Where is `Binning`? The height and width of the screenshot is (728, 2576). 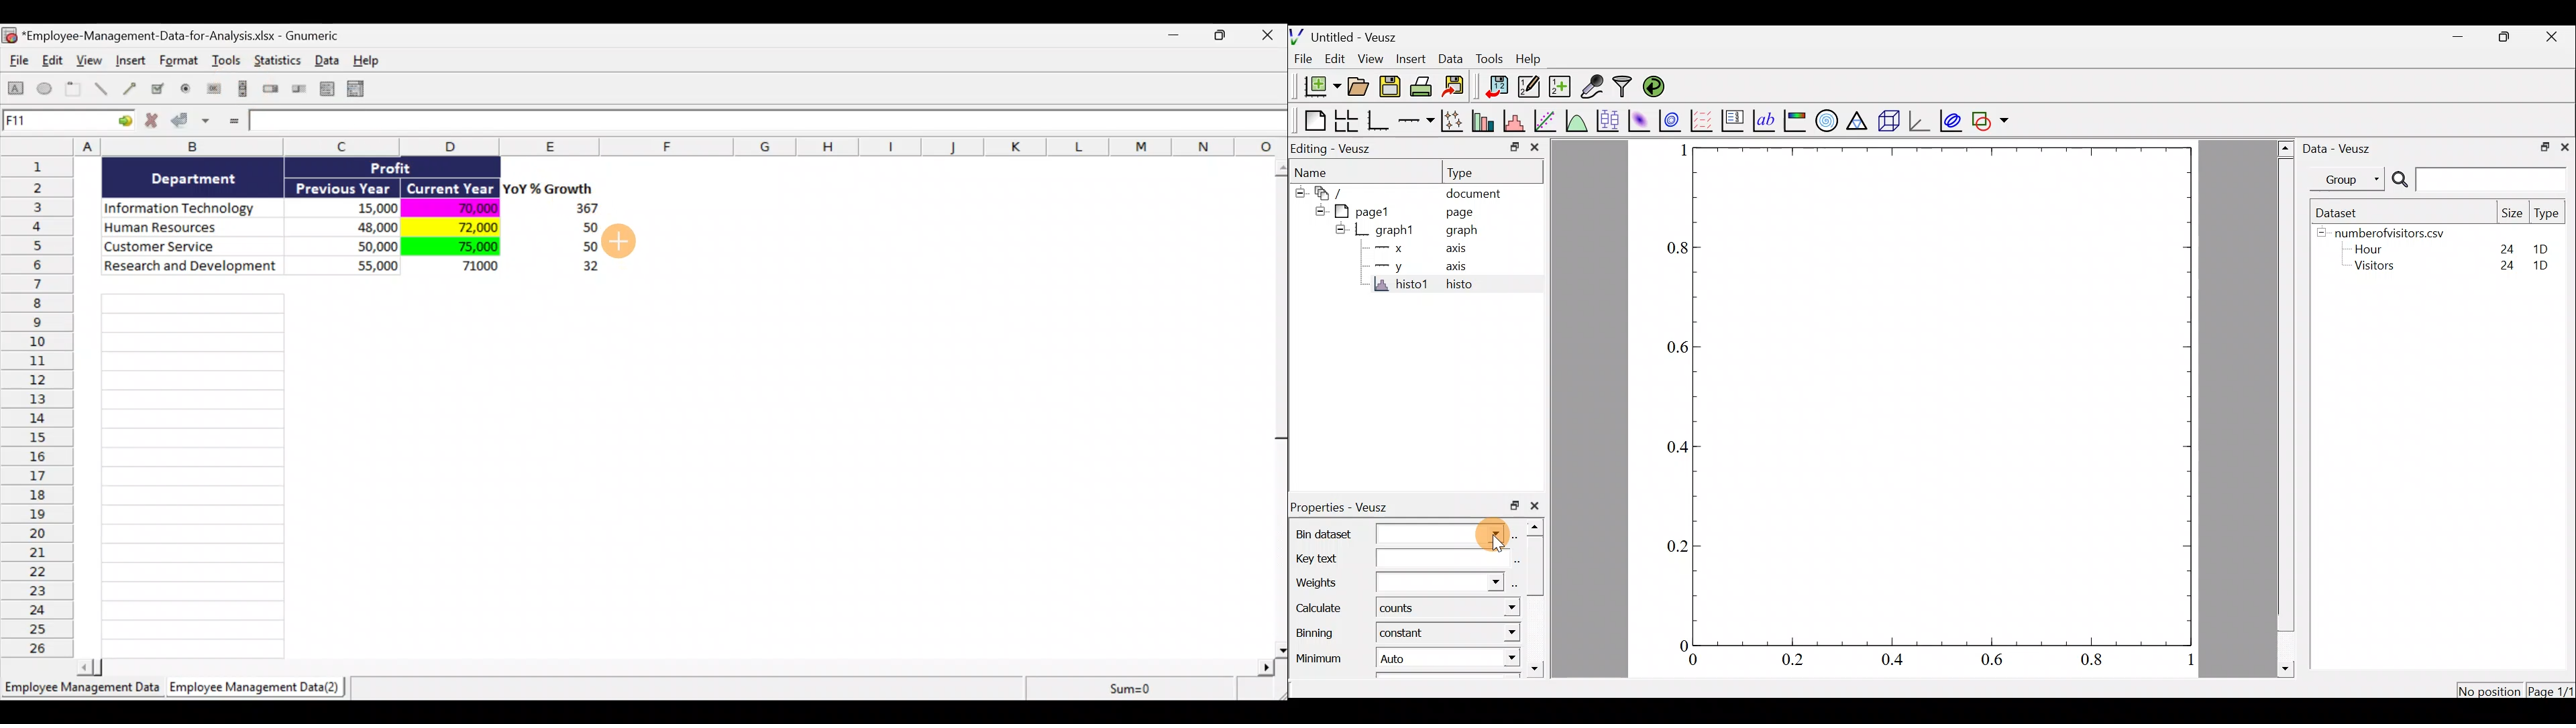
Binning is located at coordinates (1317, 636).